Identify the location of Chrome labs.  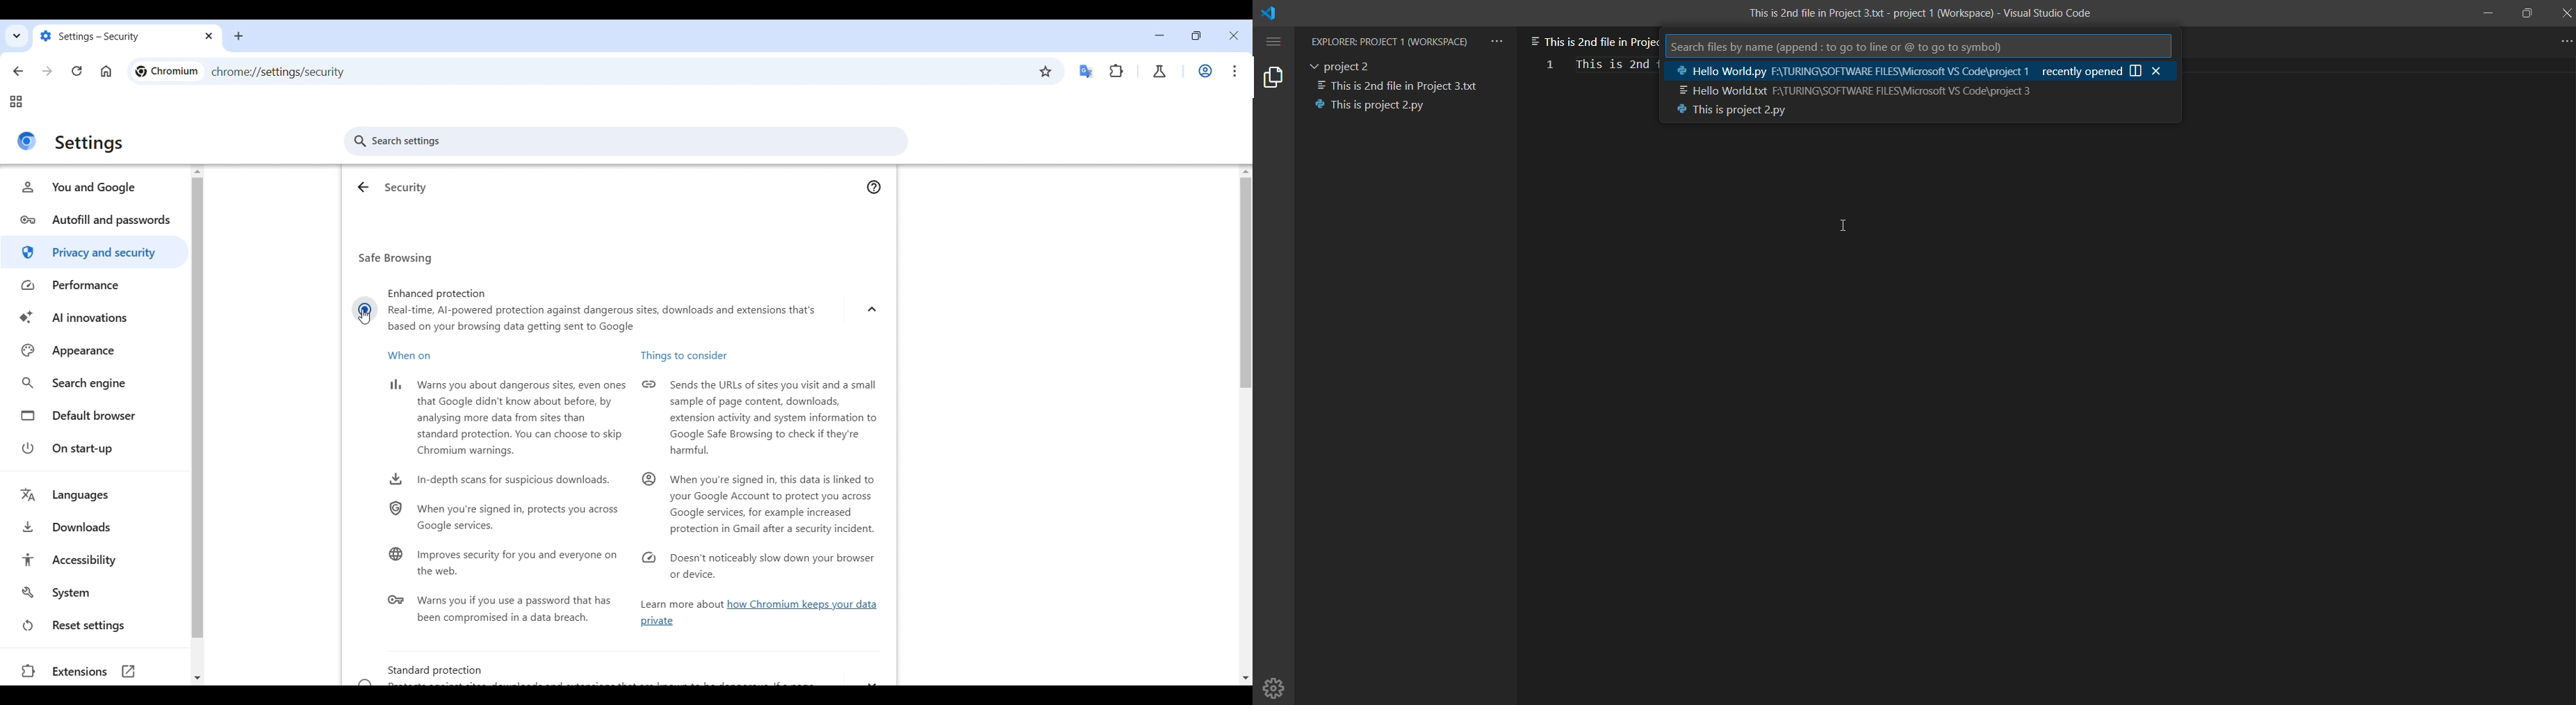
(1160, 72).